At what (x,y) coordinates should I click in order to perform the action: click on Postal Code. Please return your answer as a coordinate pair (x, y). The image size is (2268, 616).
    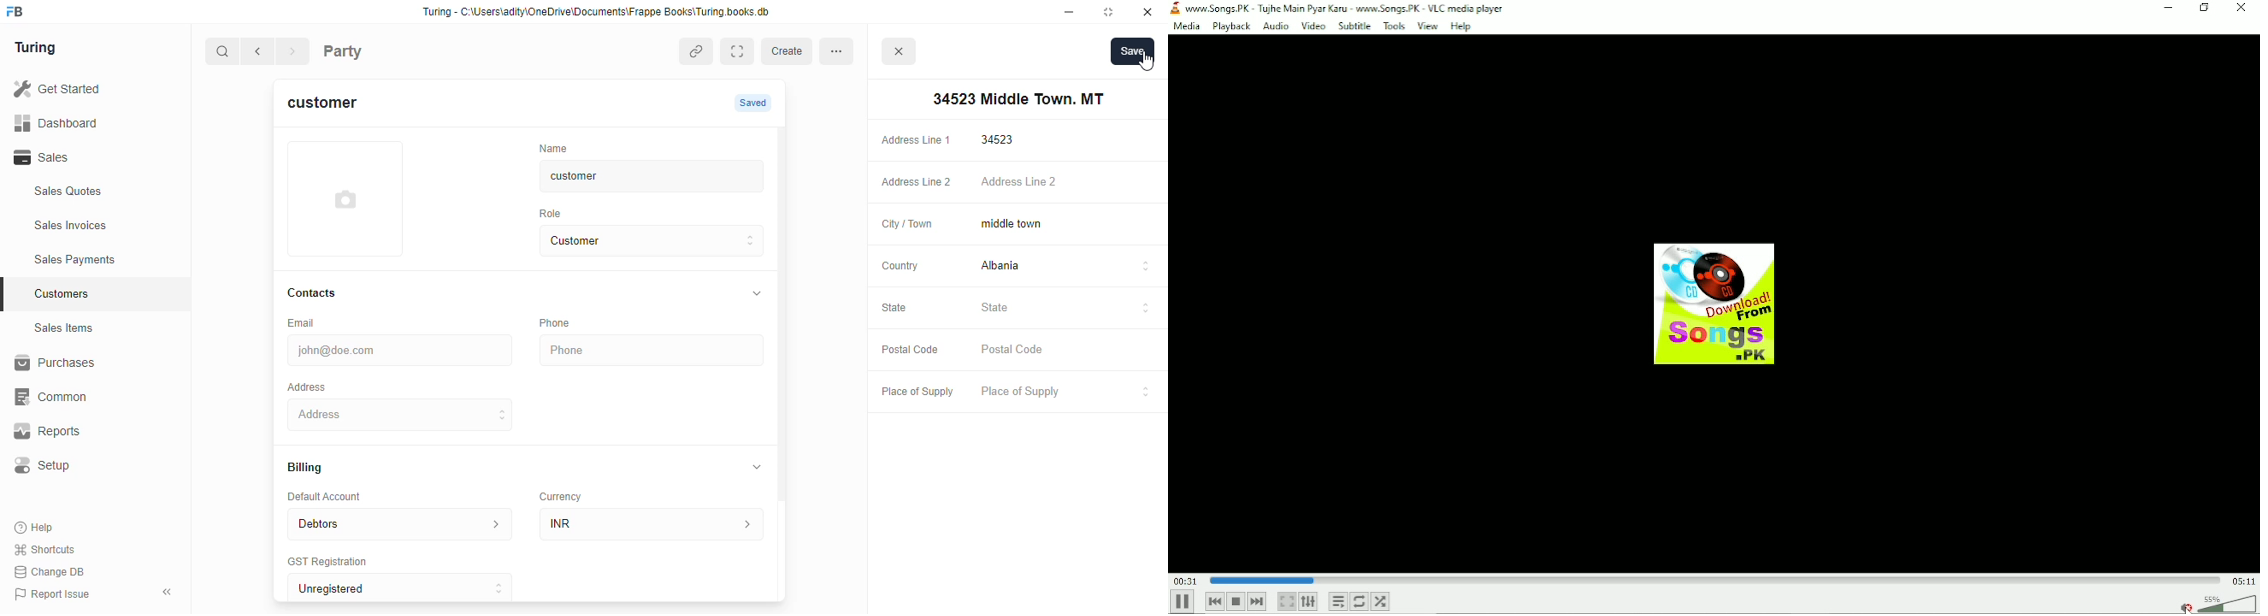
    Looking at the image, I should click on (907, 349).